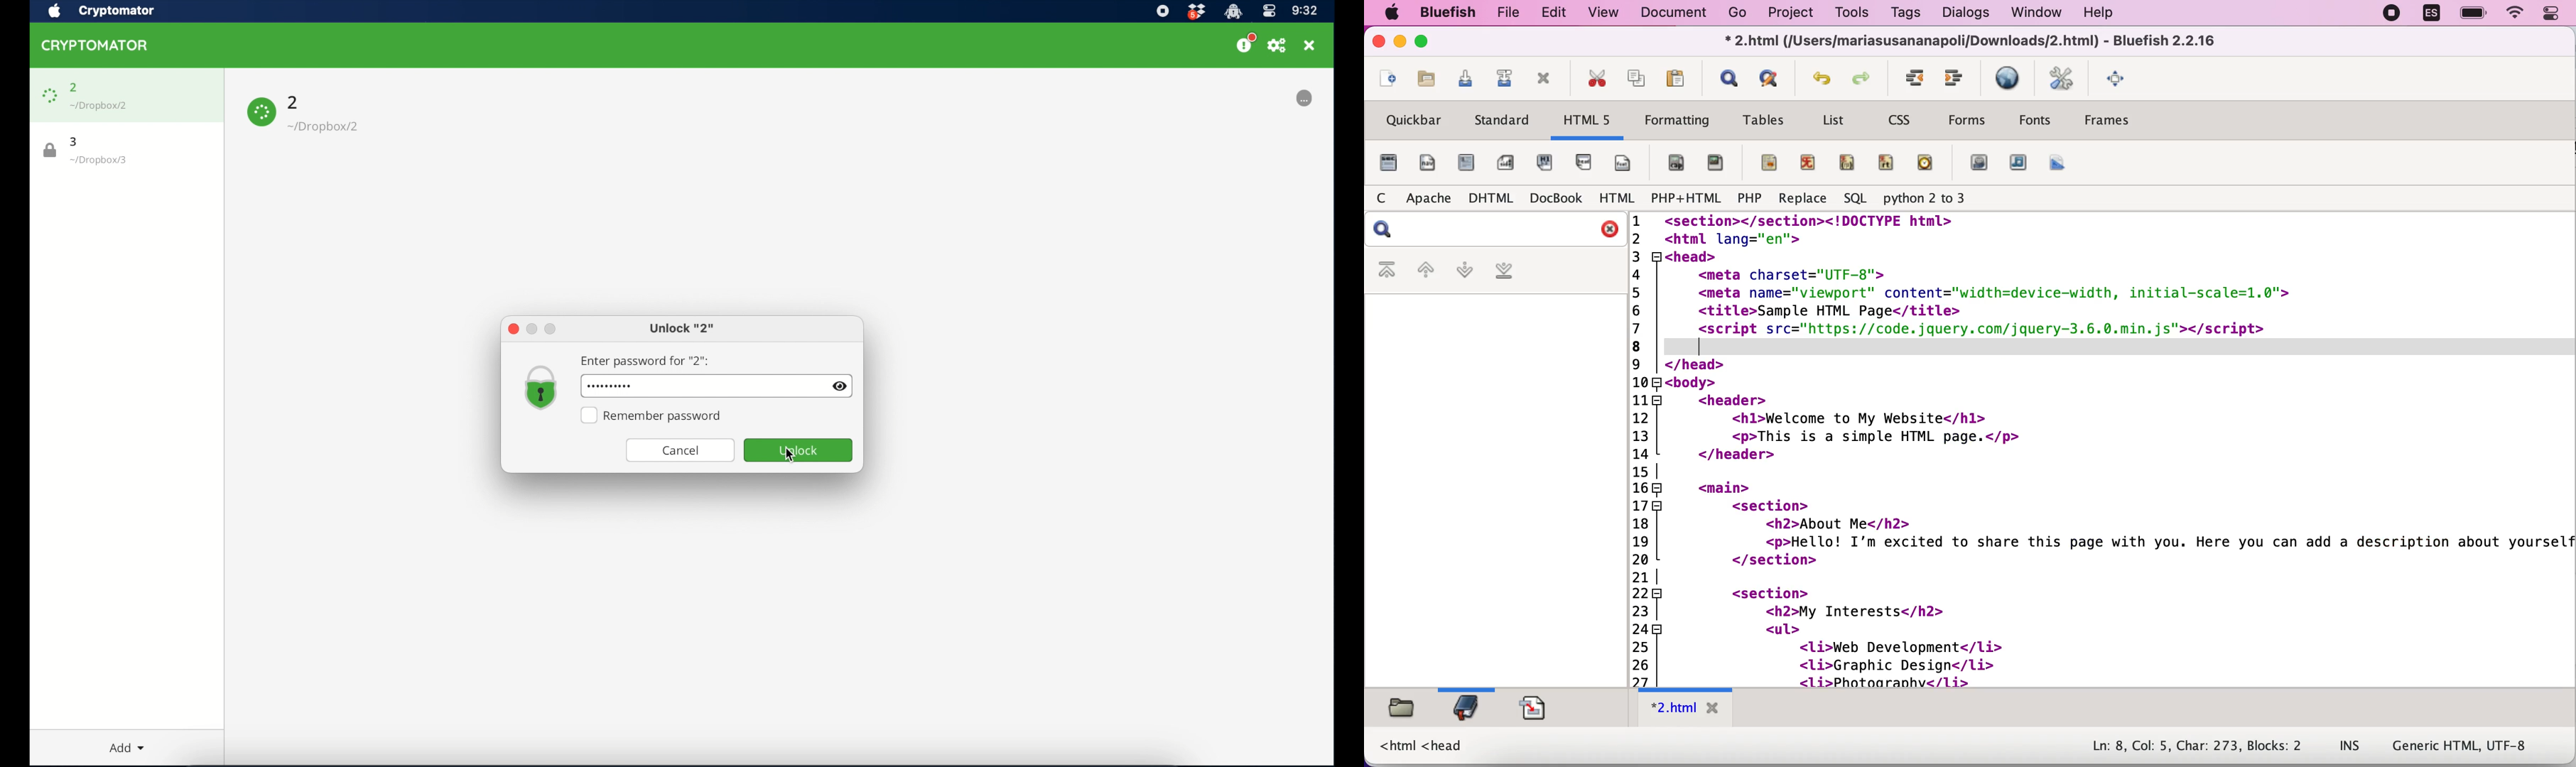  Describe the element at coordinates (1967, 13) in the screenshot. I see `dialogs` at that location.